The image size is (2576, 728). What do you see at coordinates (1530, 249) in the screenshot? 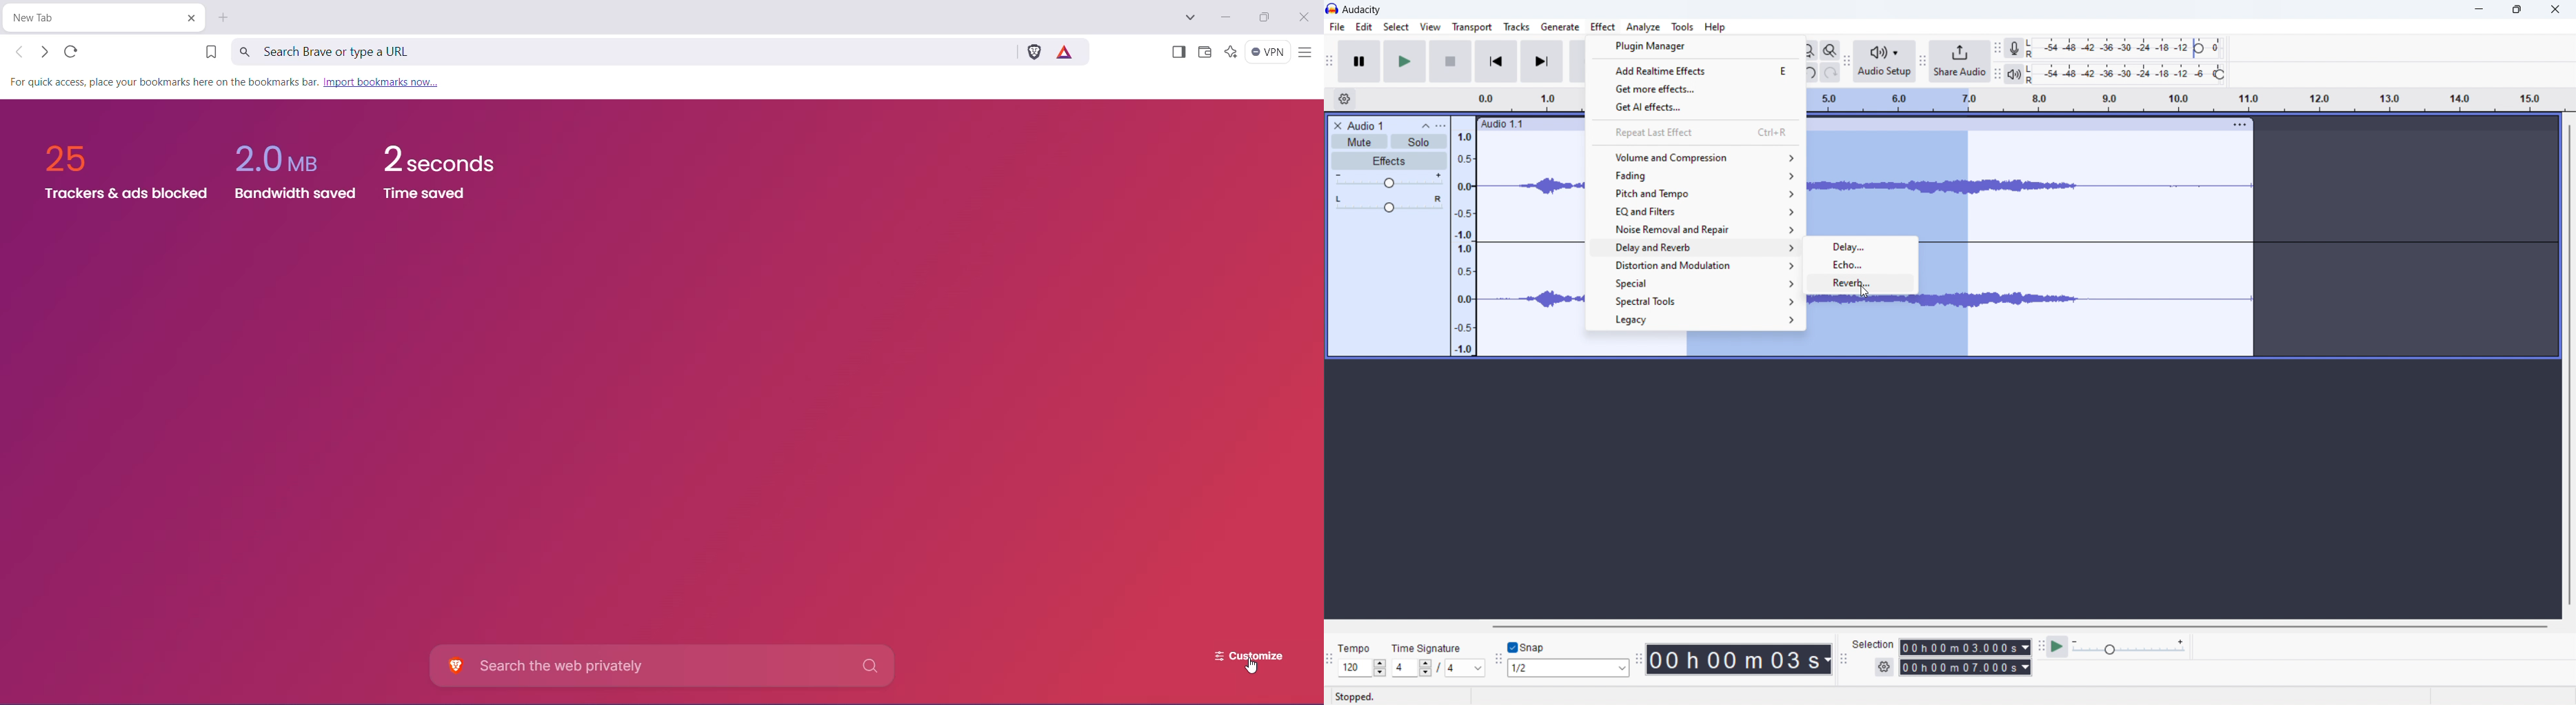
I see `soundtrack` at bounding box center [1530, 249].